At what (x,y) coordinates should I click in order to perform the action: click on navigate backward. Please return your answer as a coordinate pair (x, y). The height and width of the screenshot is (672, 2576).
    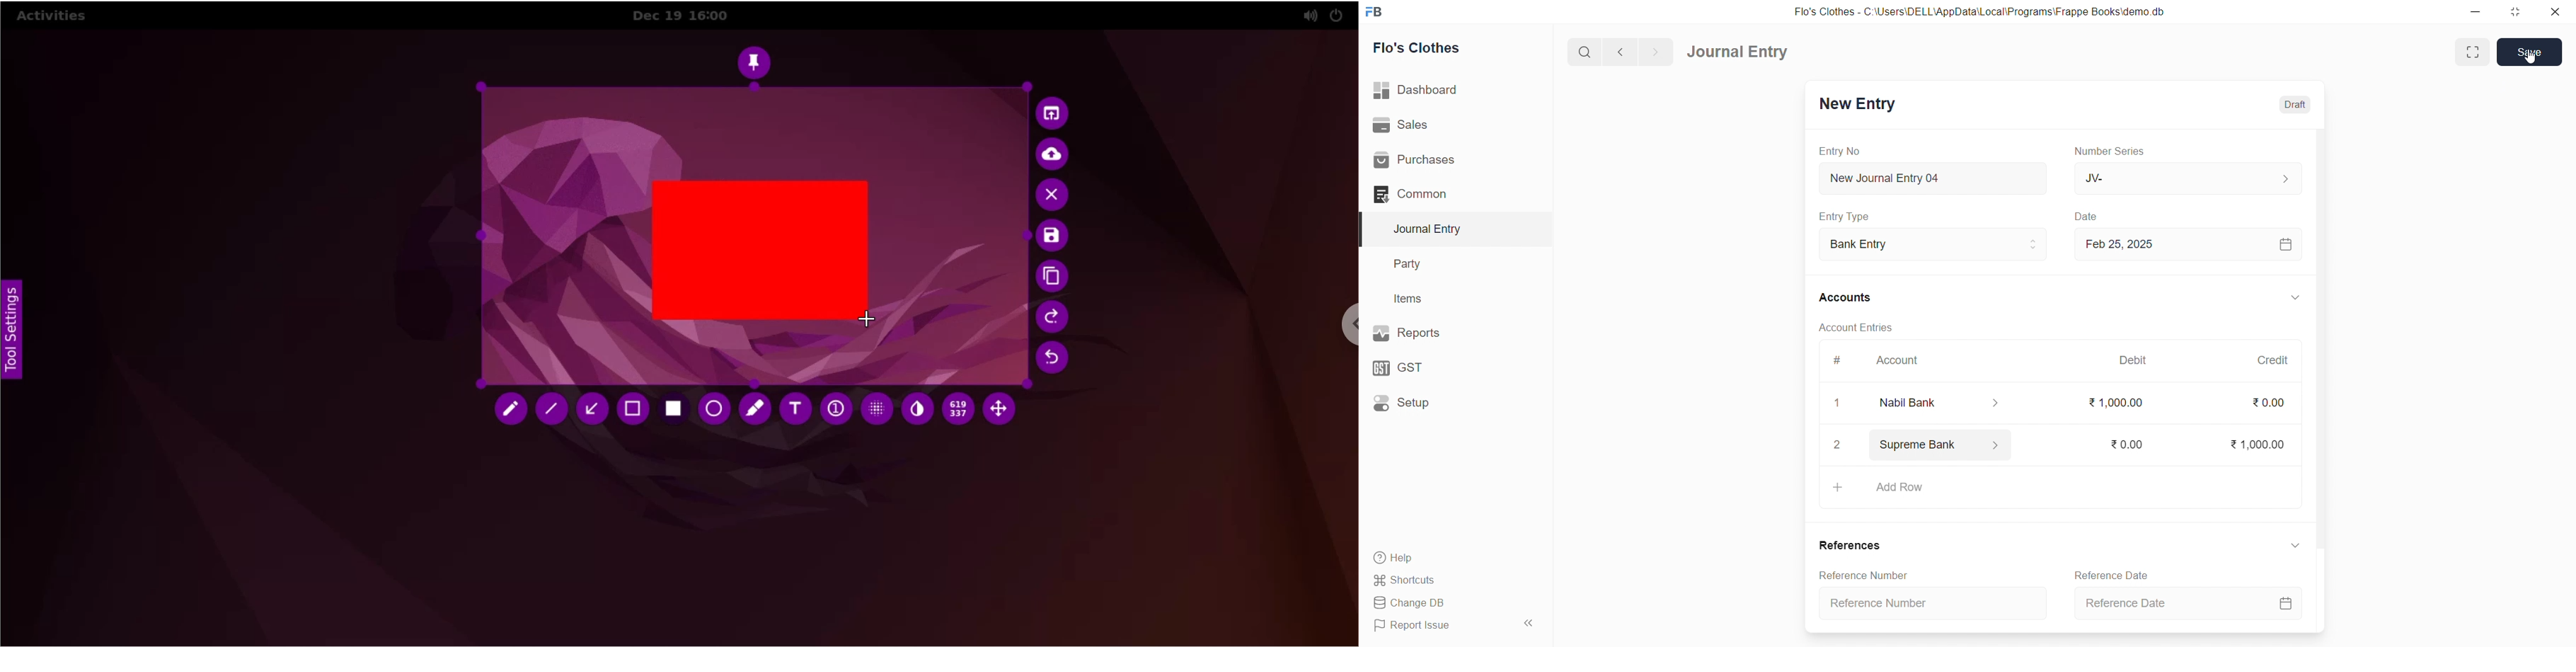
    Looking at the image, I should click on (1626, 50).